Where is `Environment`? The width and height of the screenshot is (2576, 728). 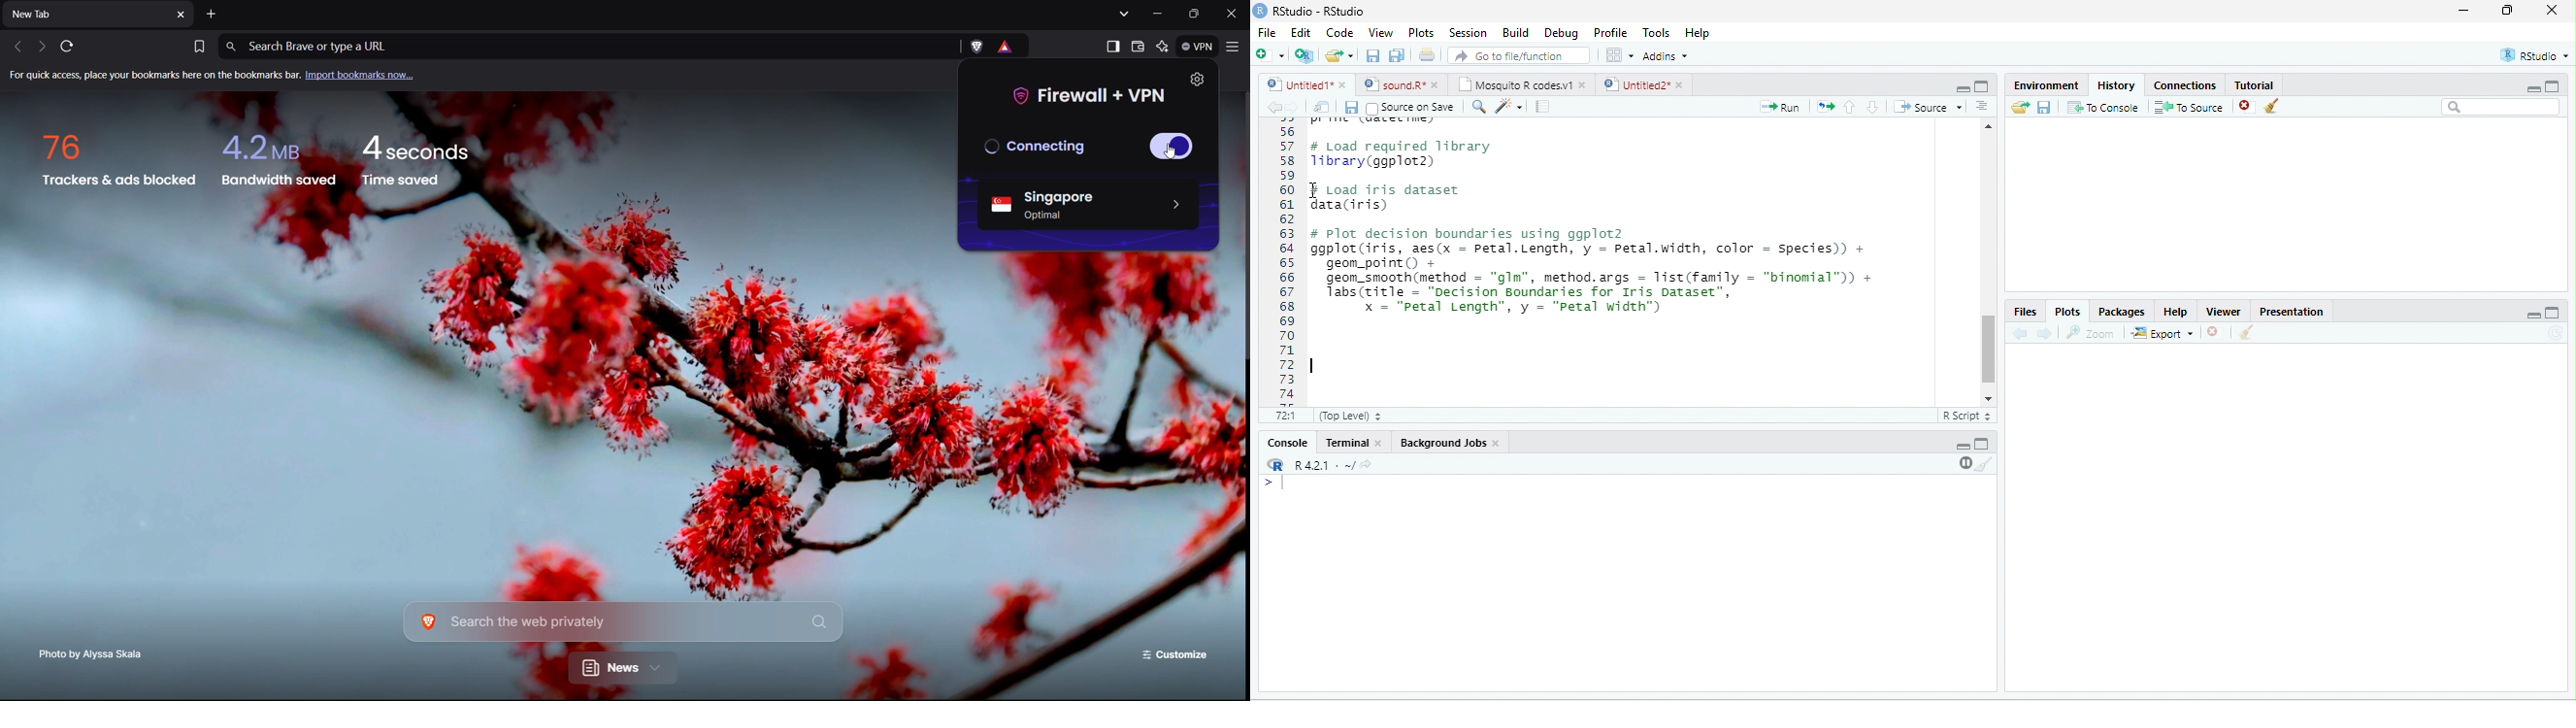 Environment is located at coordinates (2047, 84).